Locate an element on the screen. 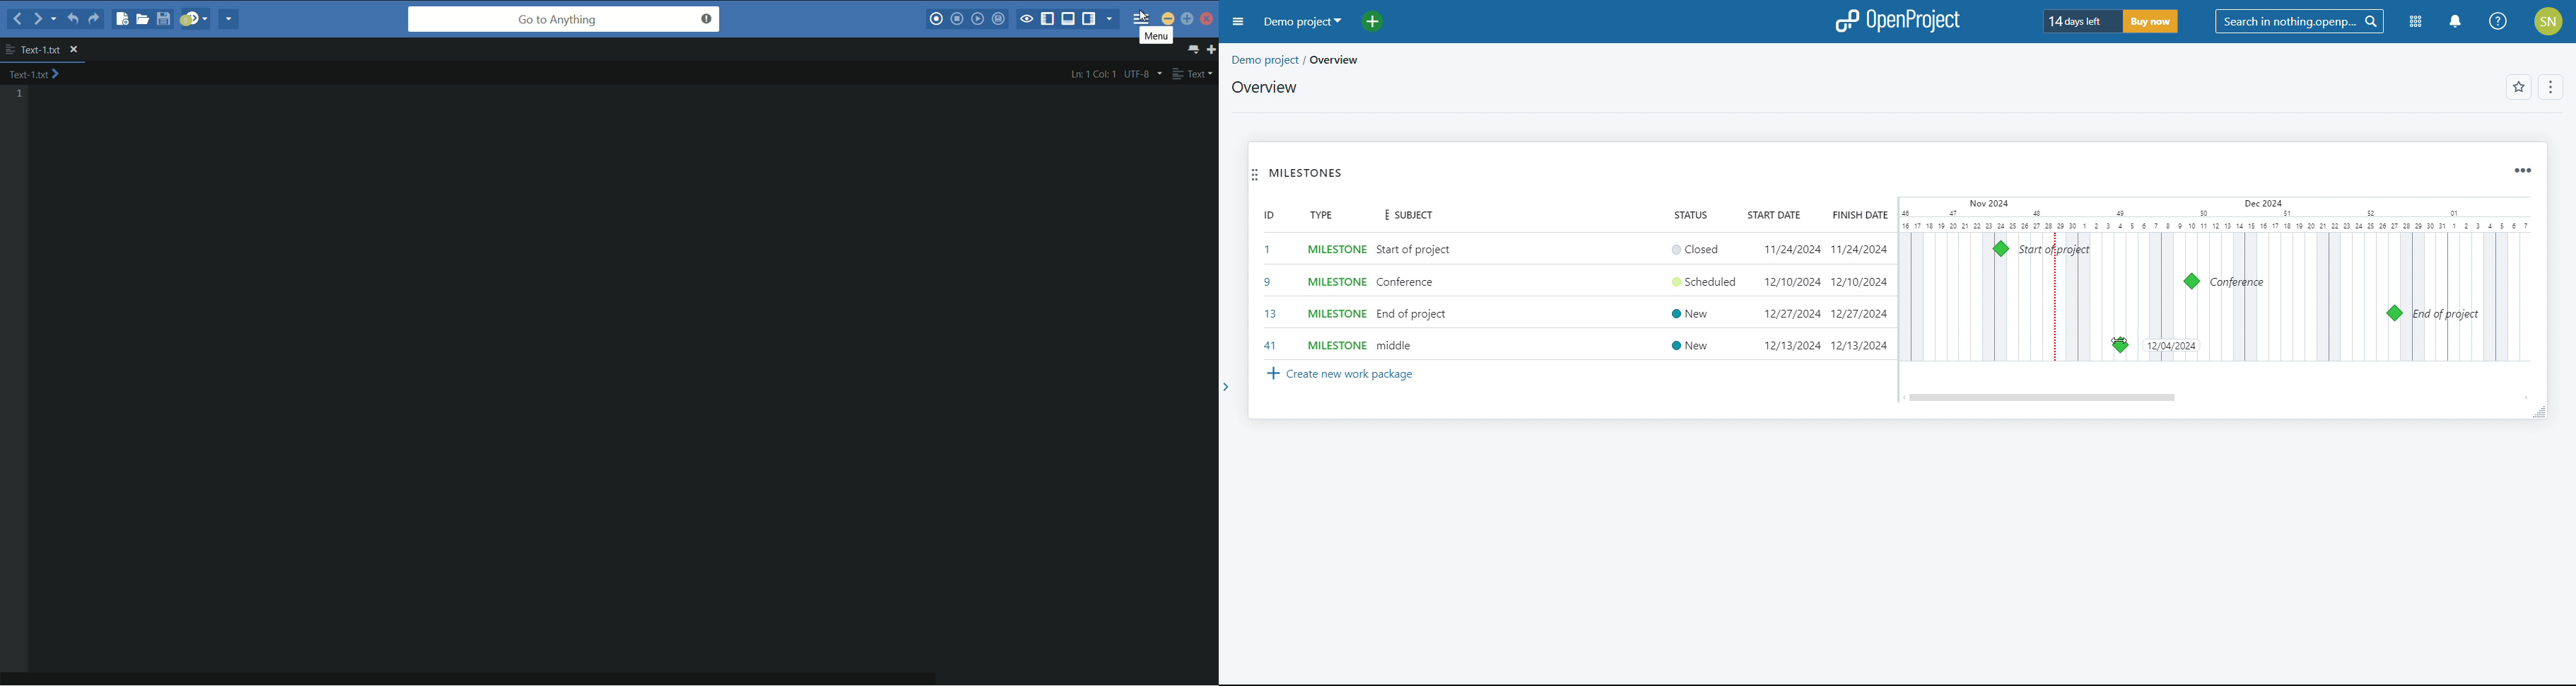  add project is located at coordinates (1381, 22).